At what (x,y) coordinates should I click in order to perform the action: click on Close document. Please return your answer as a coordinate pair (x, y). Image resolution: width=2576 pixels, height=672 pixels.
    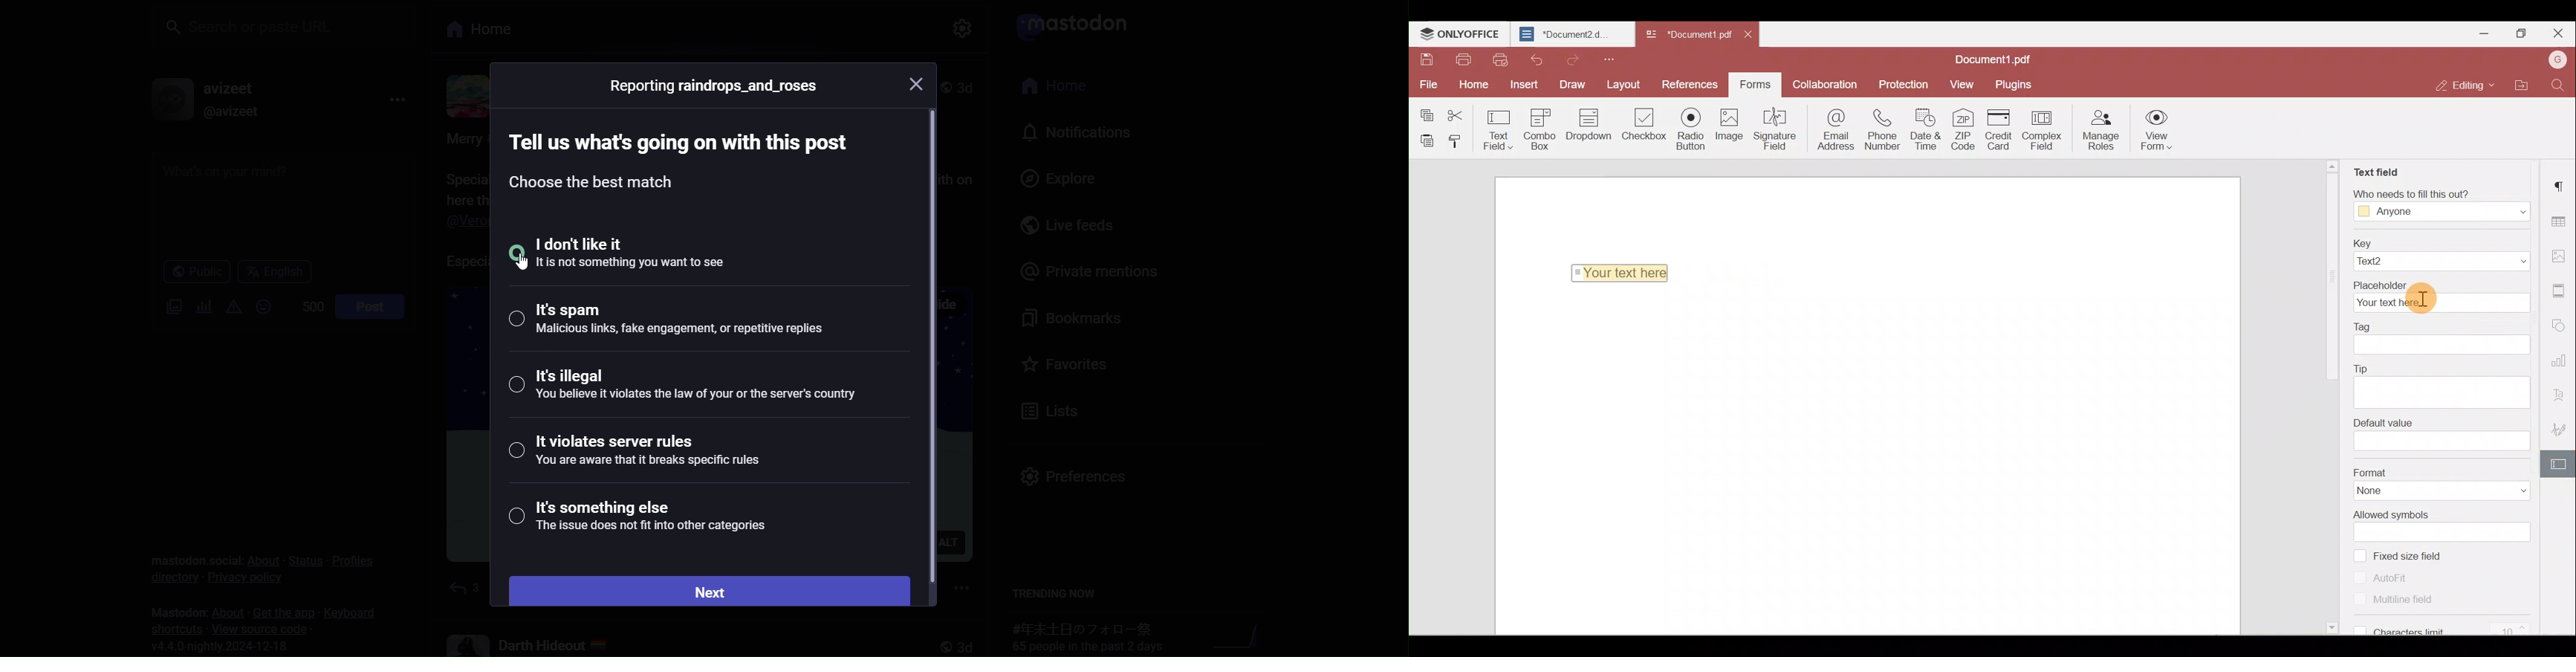
    Looking at the image, I should click on (1748, 36).